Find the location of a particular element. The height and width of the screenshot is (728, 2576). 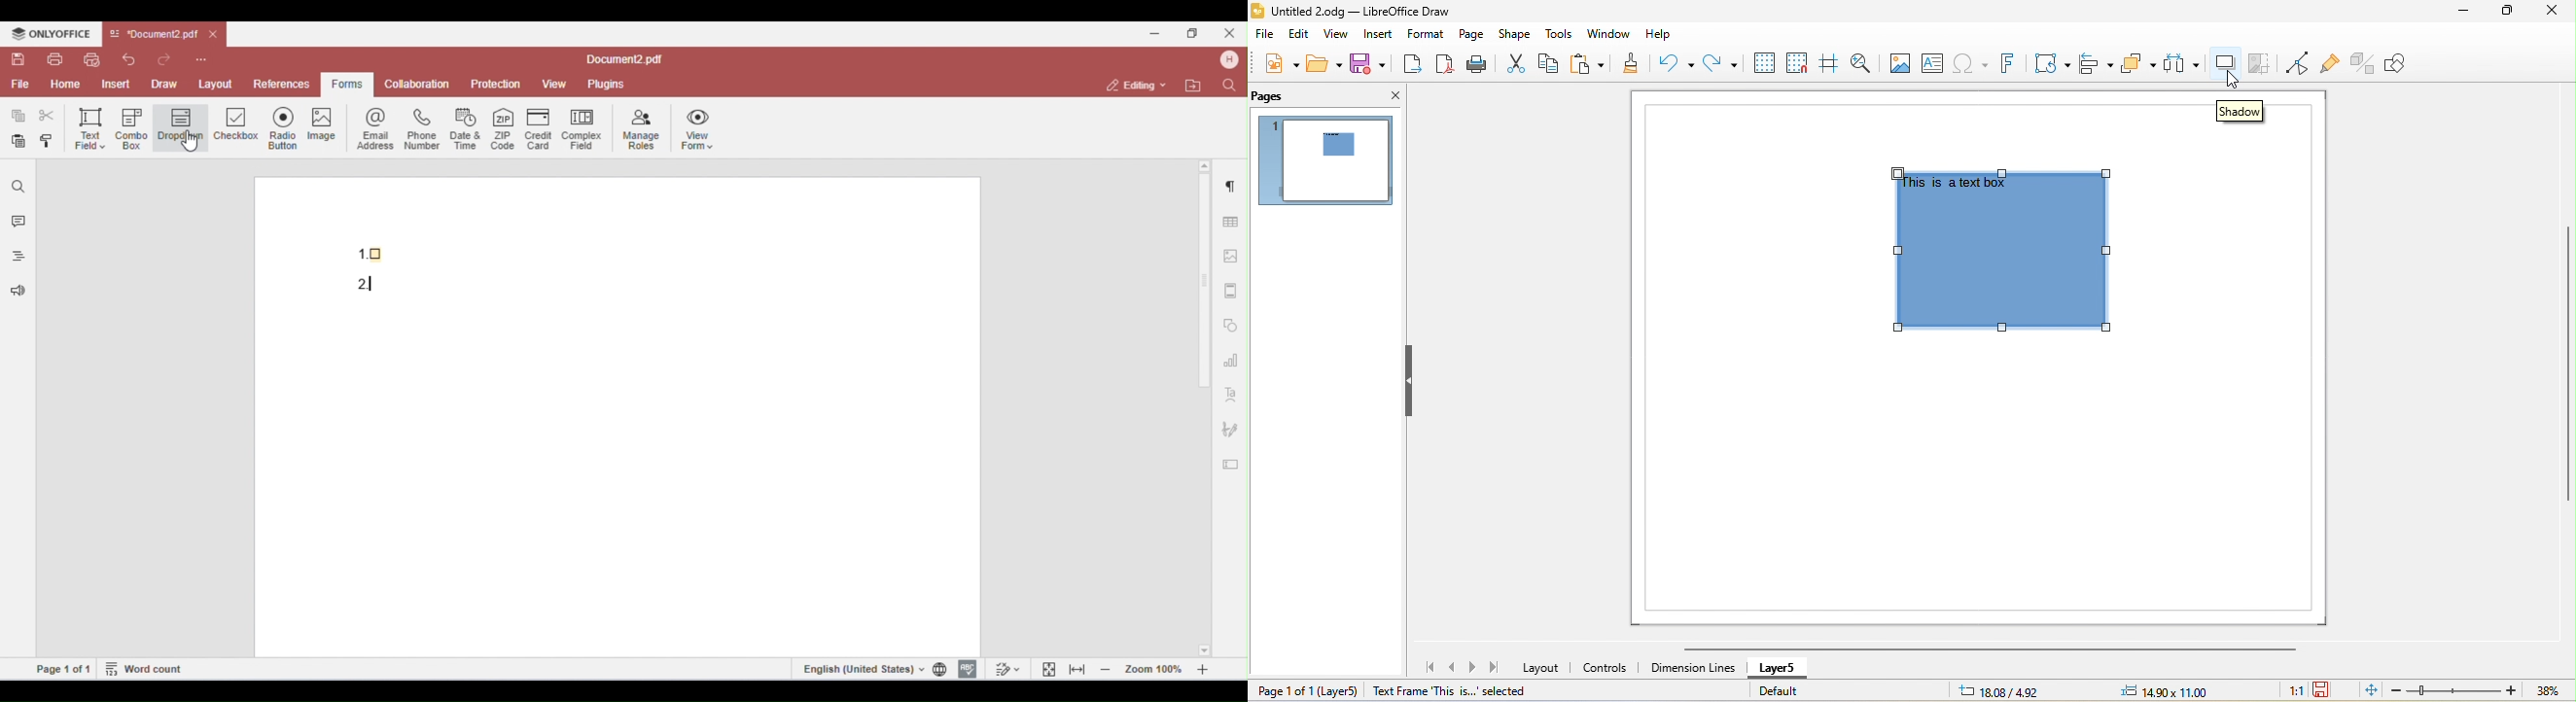

close is located at coordinates (2553, 10).